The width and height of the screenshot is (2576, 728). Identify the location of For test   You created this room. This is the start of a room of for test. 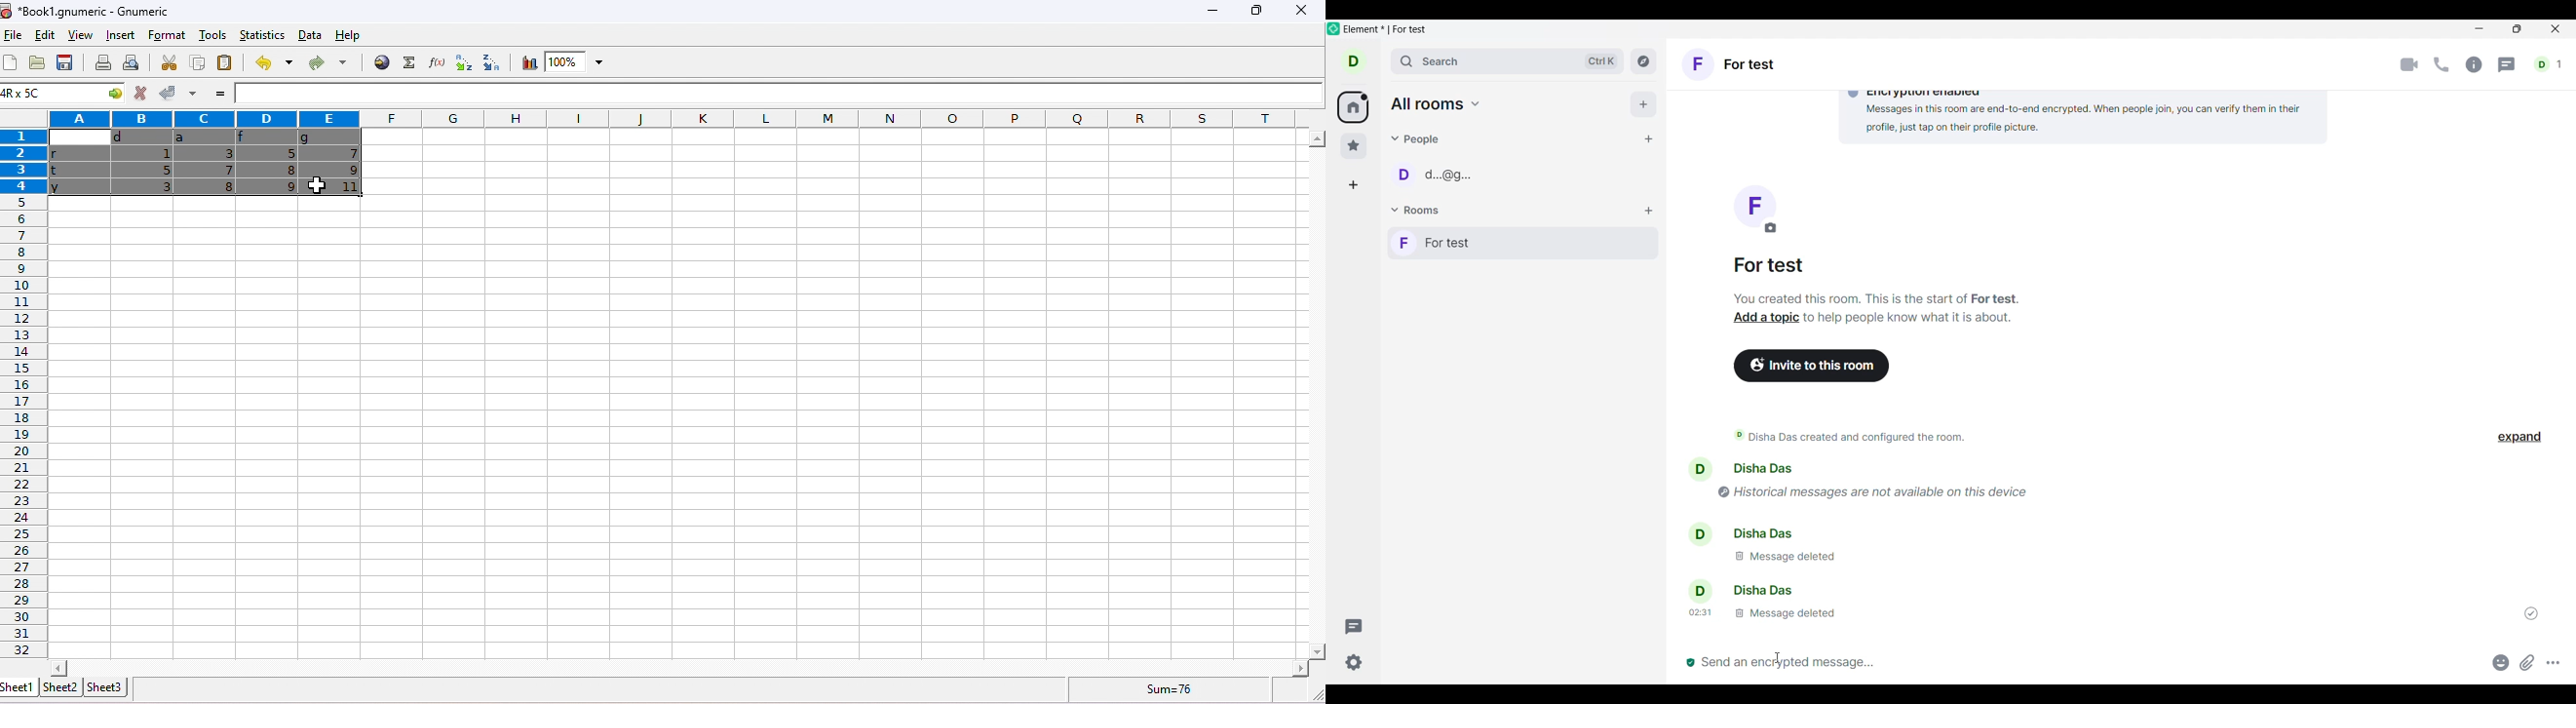
(1877, 282).